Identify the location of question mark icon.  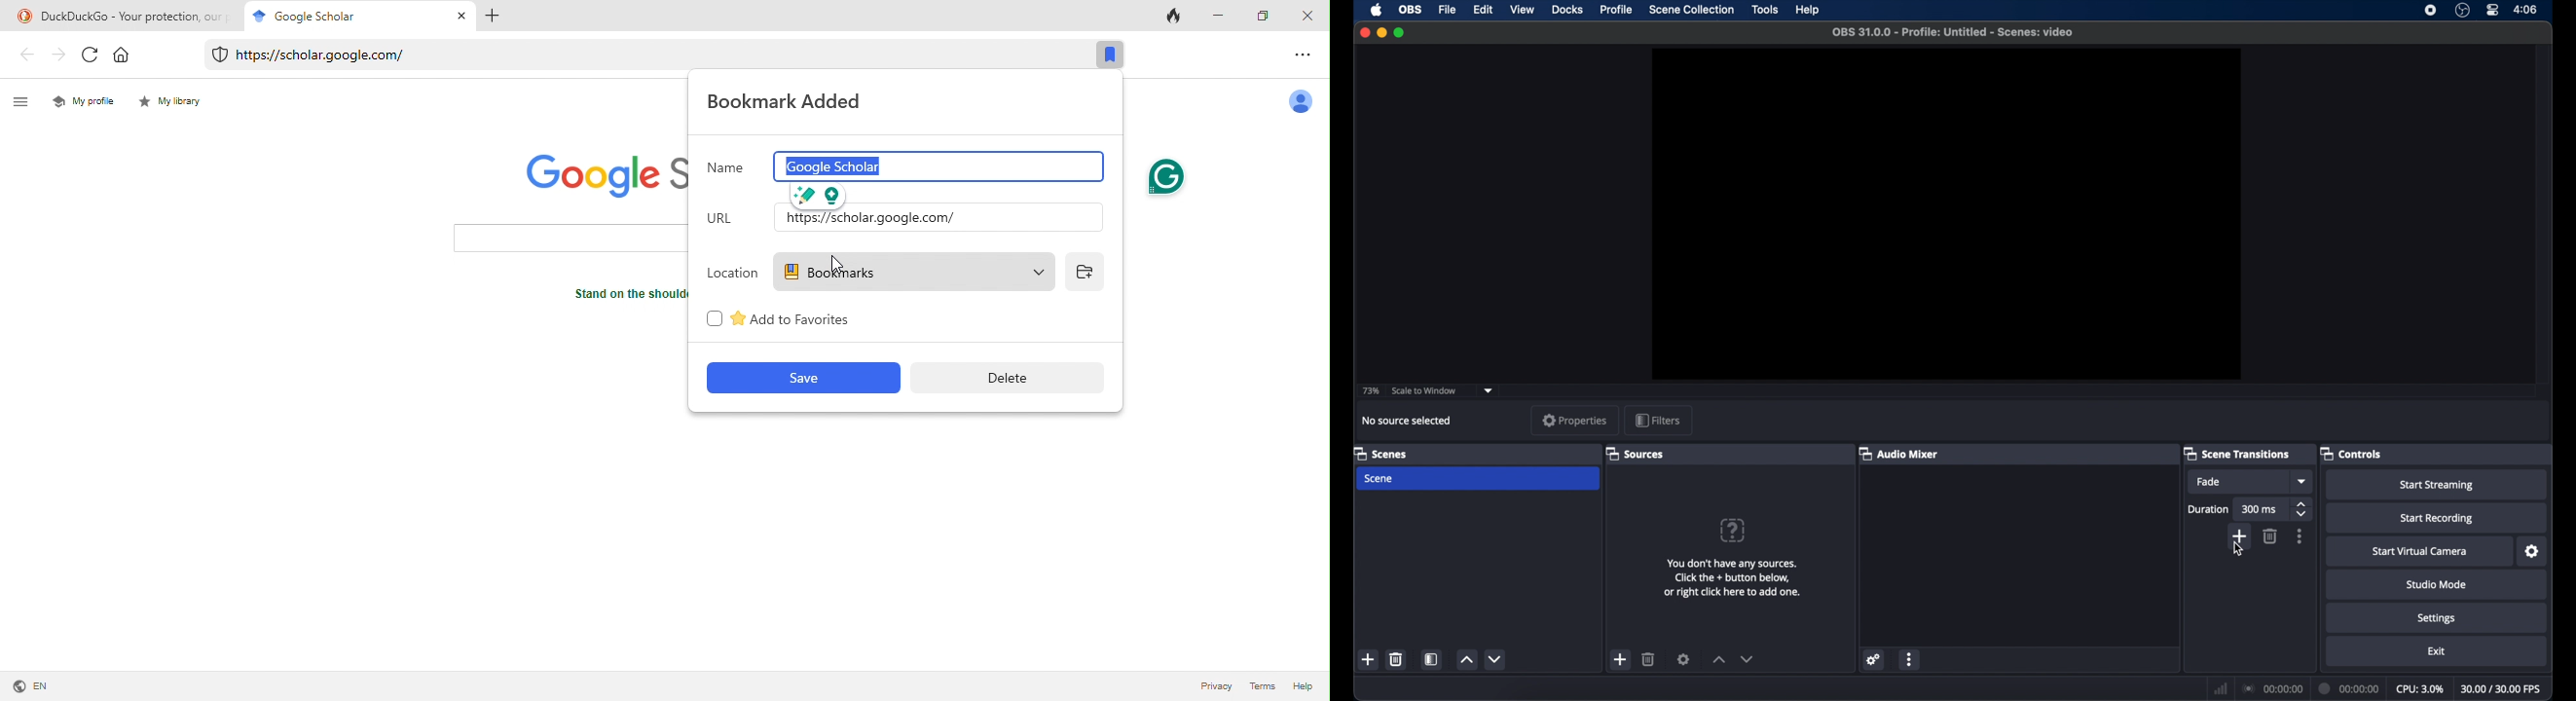
(1734, 531).